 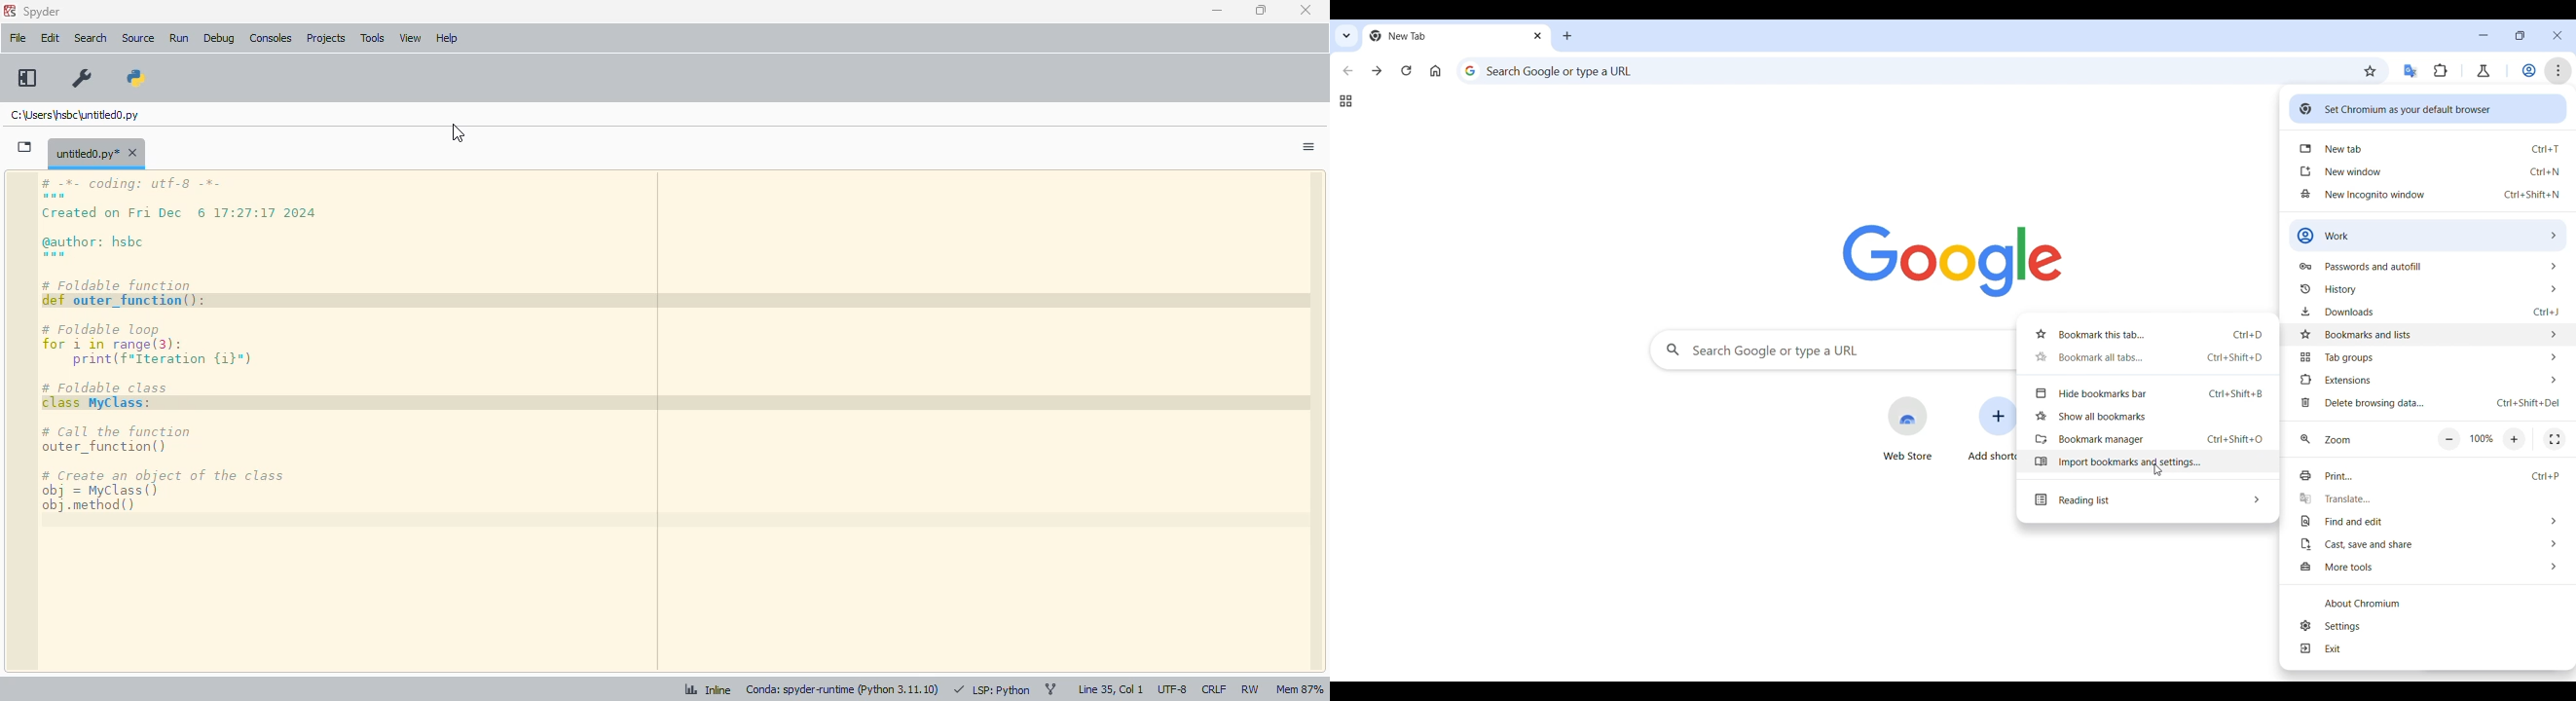 What do you see at coordinates (992, 689) in the screenshot?
I see `LSP: Python` at bounding box center [992, 689].